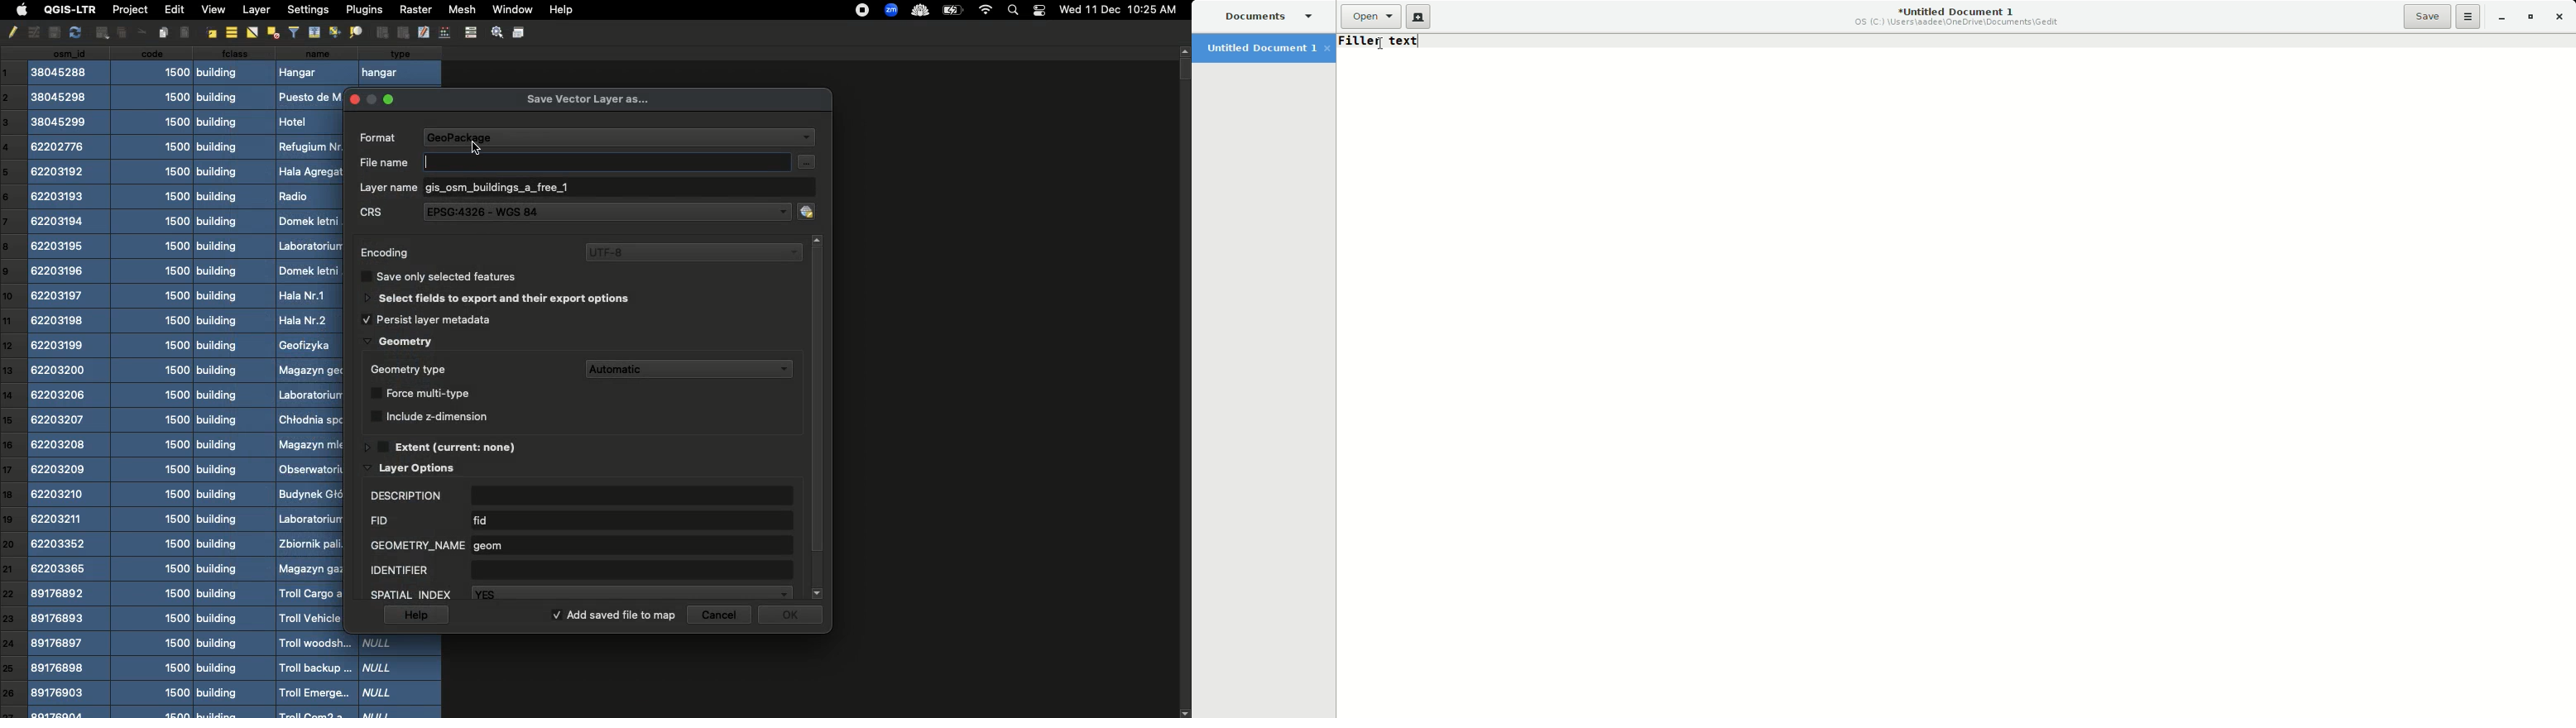 This screenshot has width=2576, height=728. What do you see at coordinates (495, 31) in the screenshot?
I see `Settings` at bounding box center [495, 31].